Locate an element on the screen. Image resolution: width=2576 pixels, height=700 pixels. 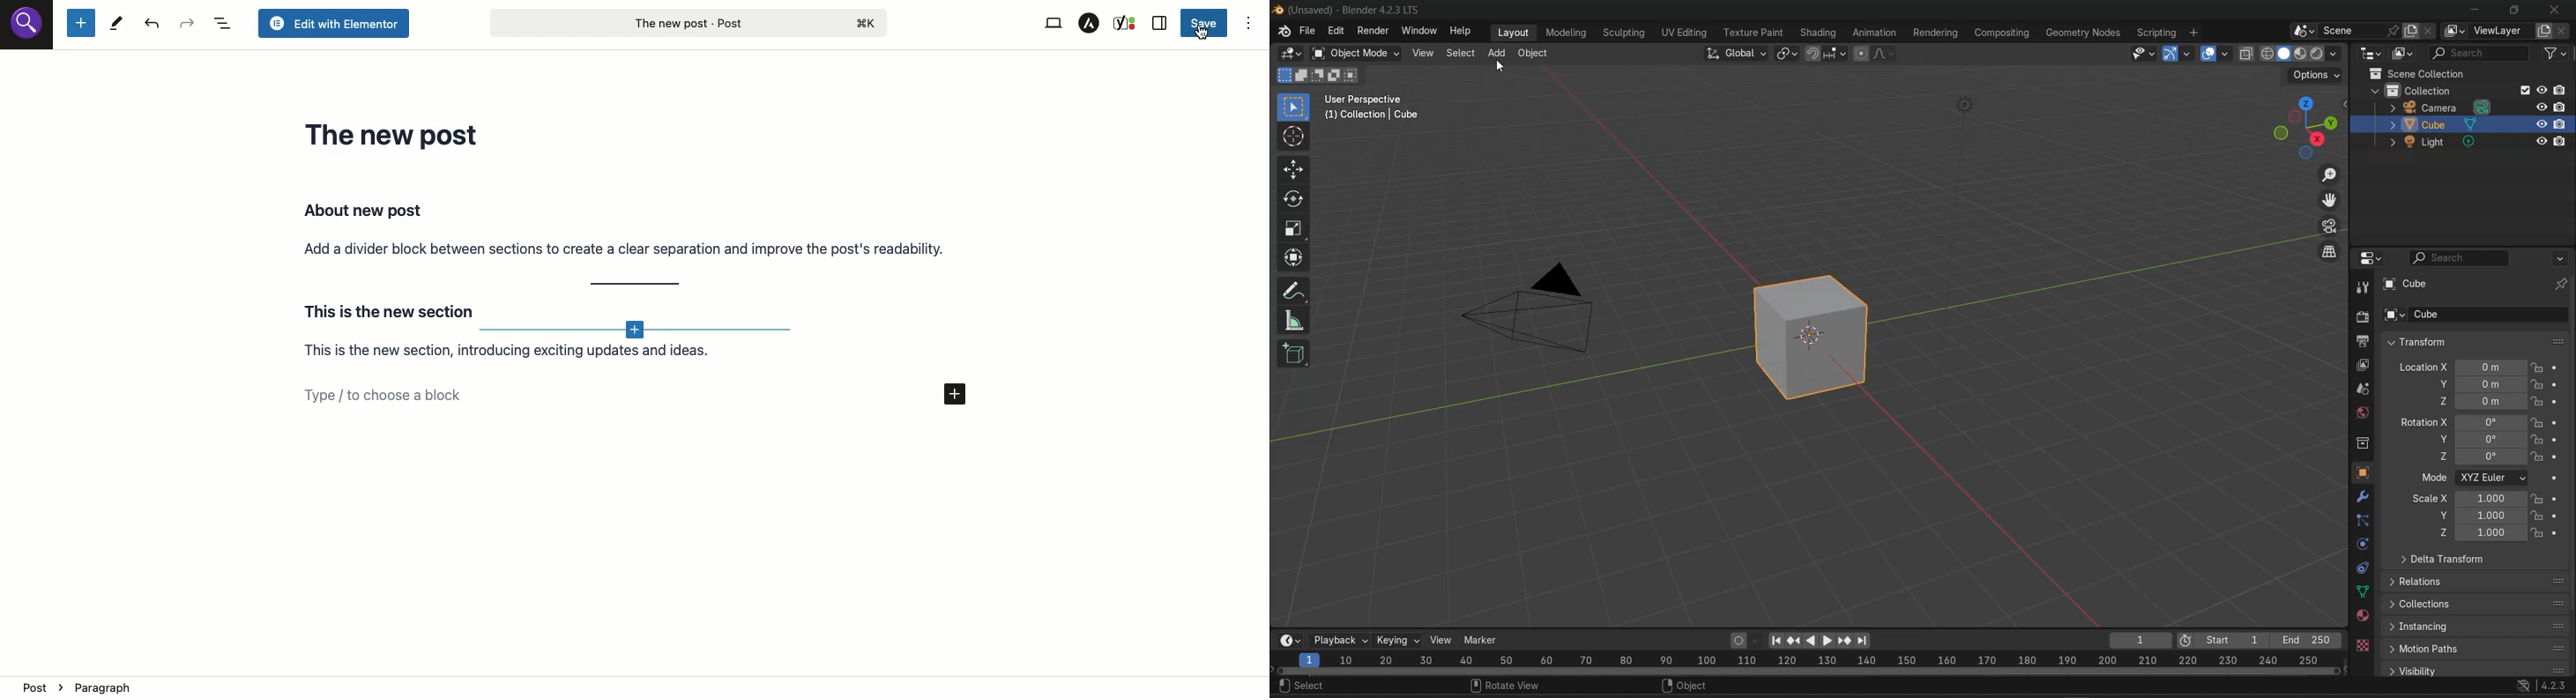
annotate is located at coordinates (1297, 291).